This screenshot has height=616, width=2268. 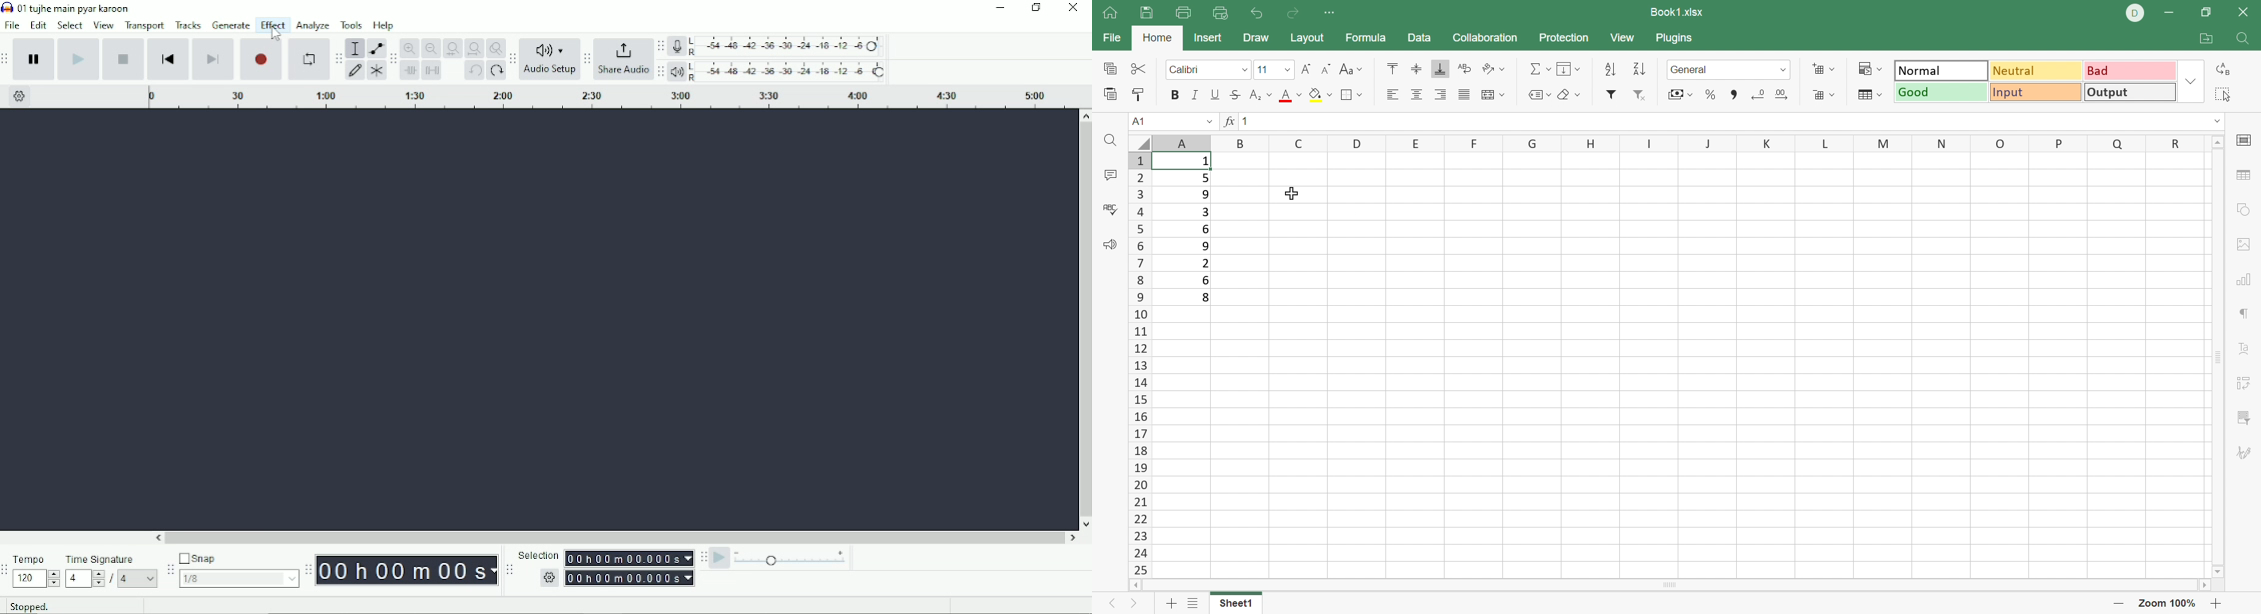 I want to click on Increase decimal, so click(x=1783, y=93).